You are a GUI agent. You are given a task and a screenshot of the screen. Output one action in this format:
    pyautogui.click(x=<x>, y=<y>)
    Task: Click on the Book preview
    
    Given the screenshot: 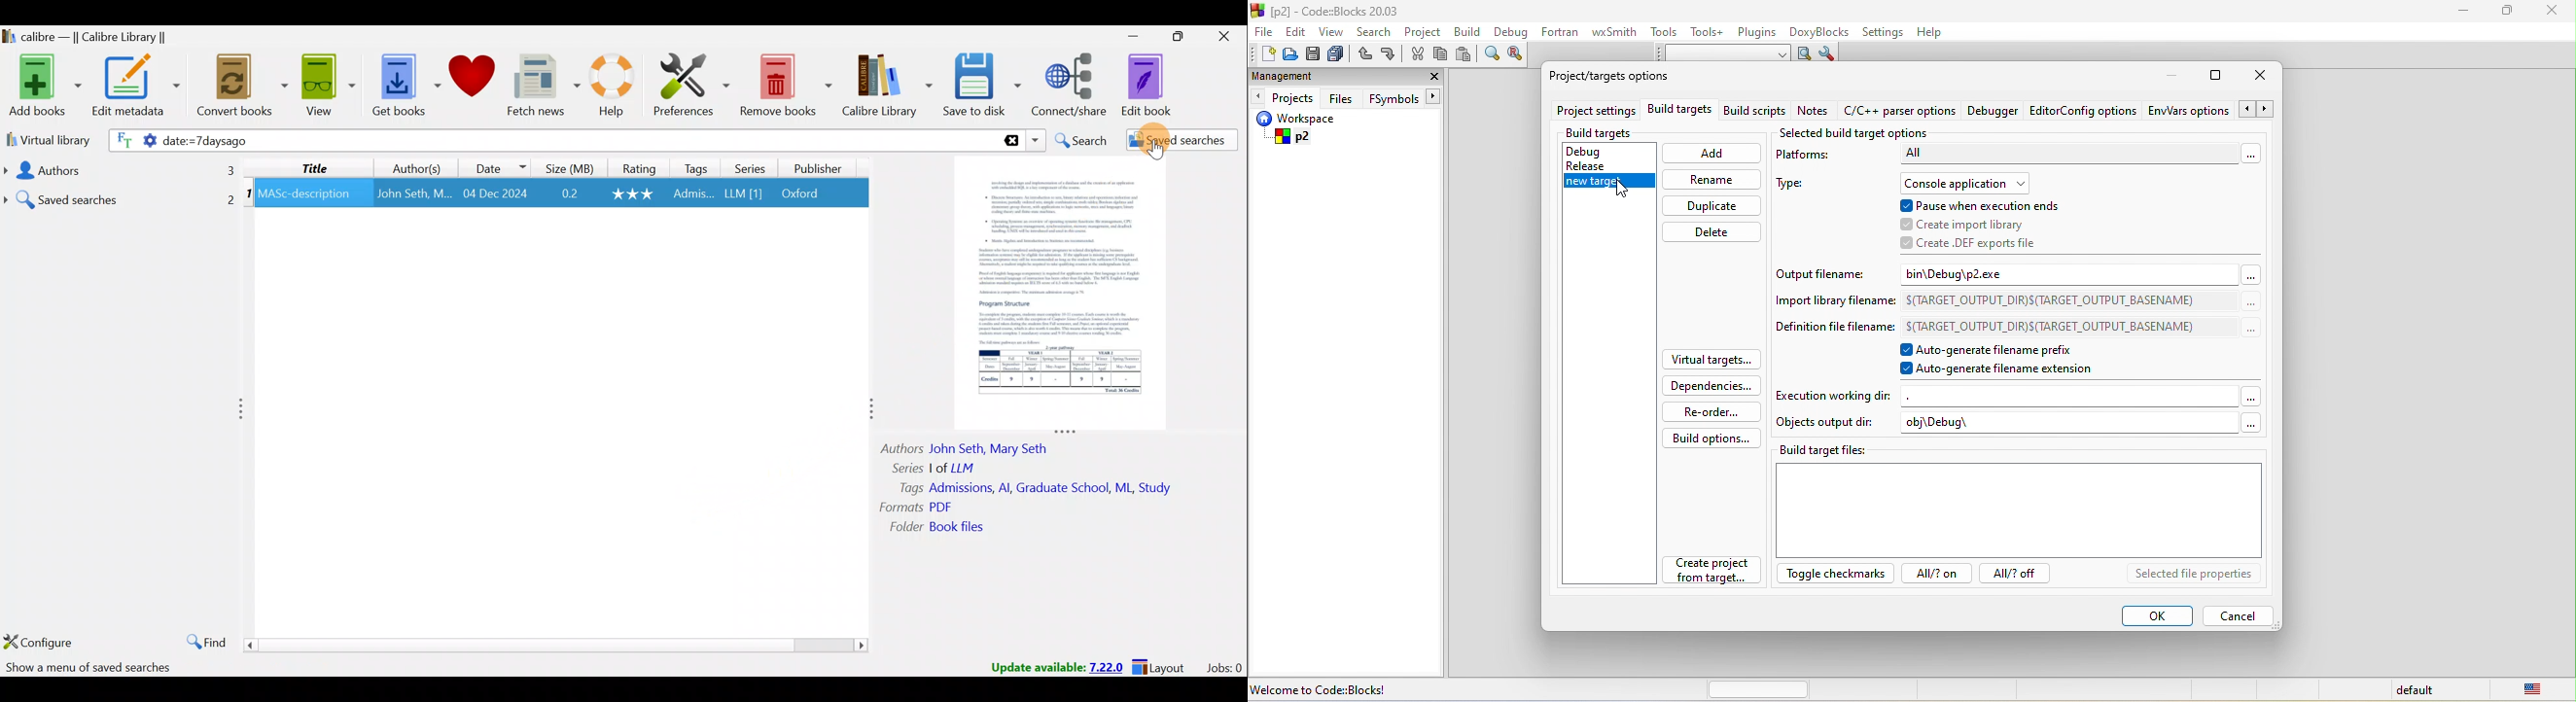 What is the action you would take?
    pyautogui.click(x=1066, y=293)
    